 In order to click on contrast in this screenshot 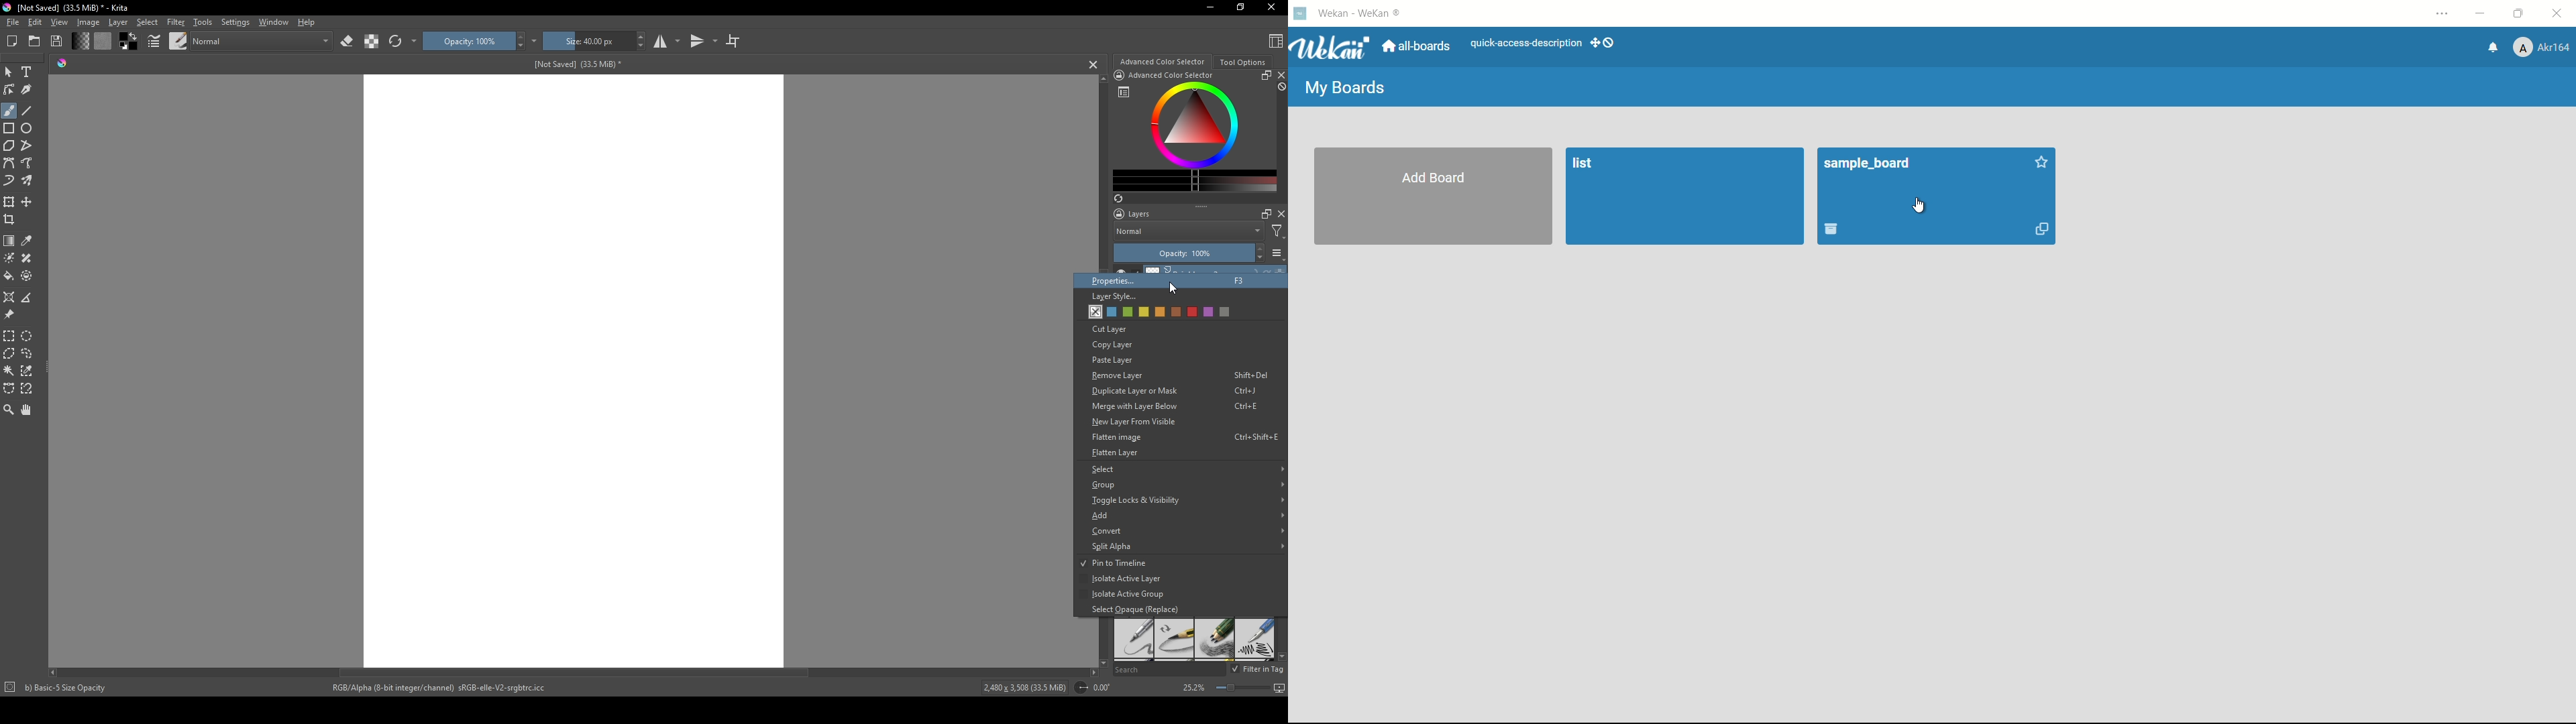, I will do `click(371, 41)`.